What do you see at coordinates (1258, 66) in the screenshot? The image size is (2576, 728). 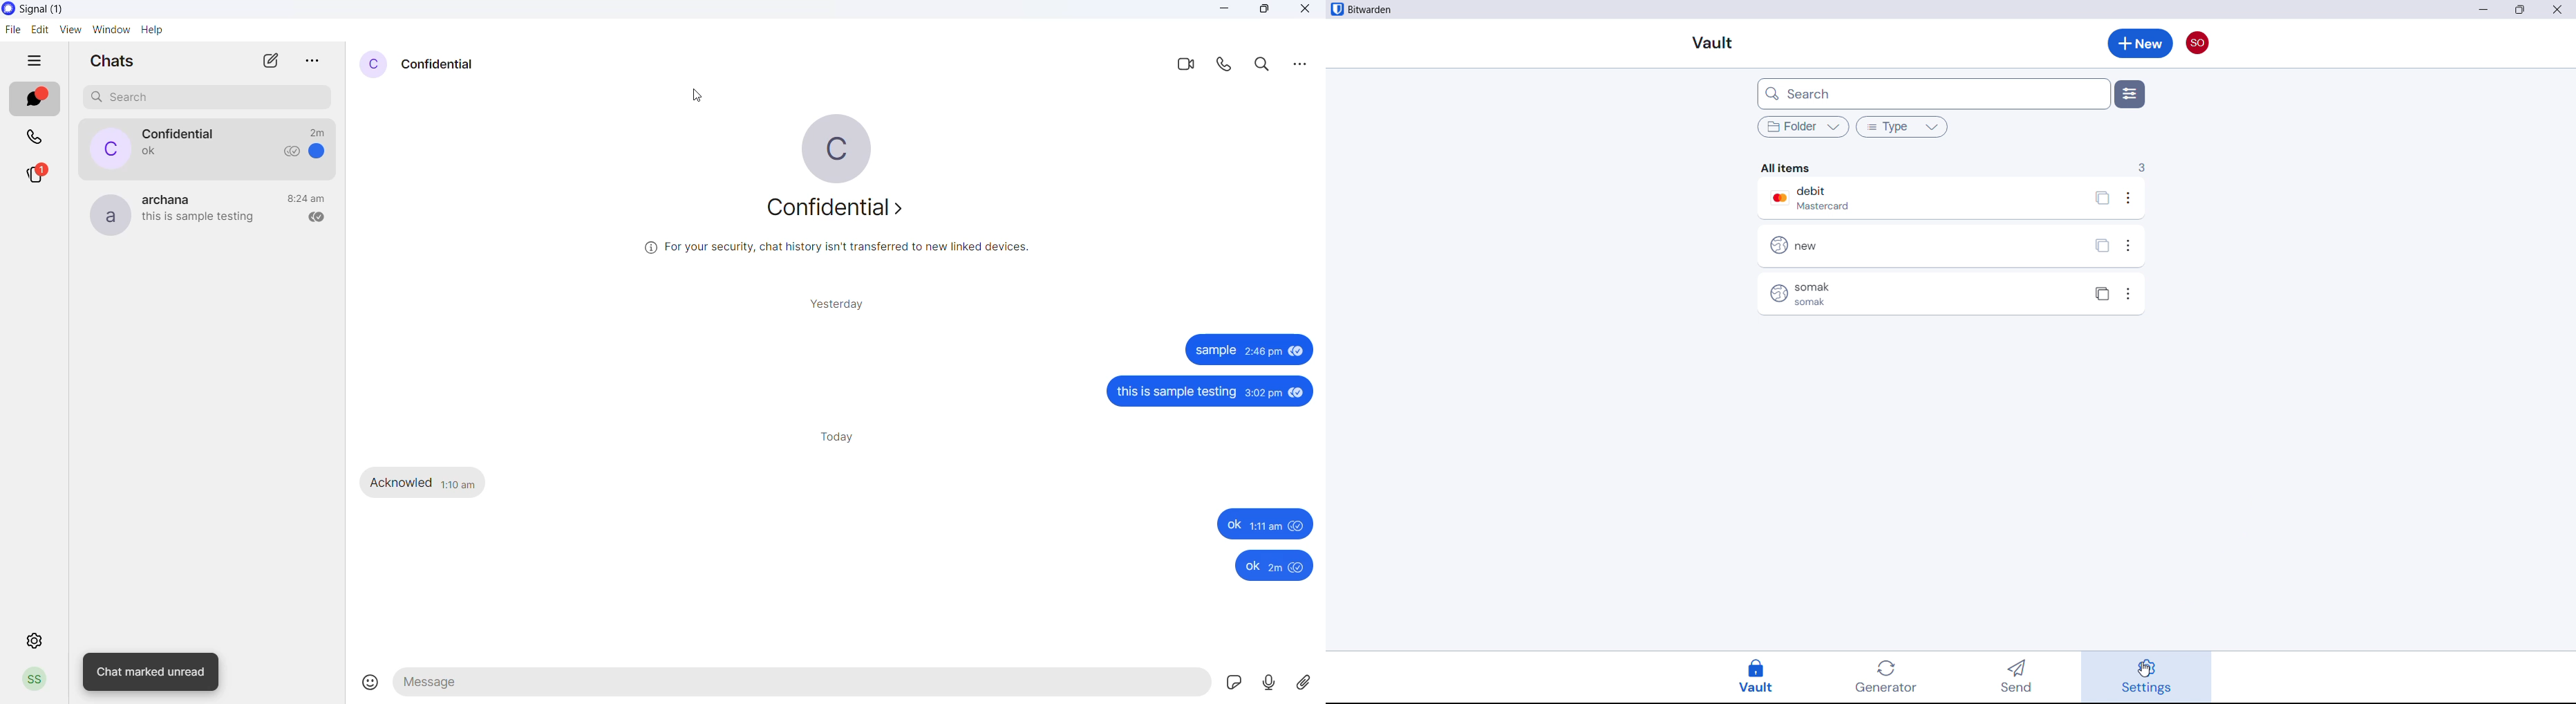 I see `search in chat` at bounding box center [1258, 66].